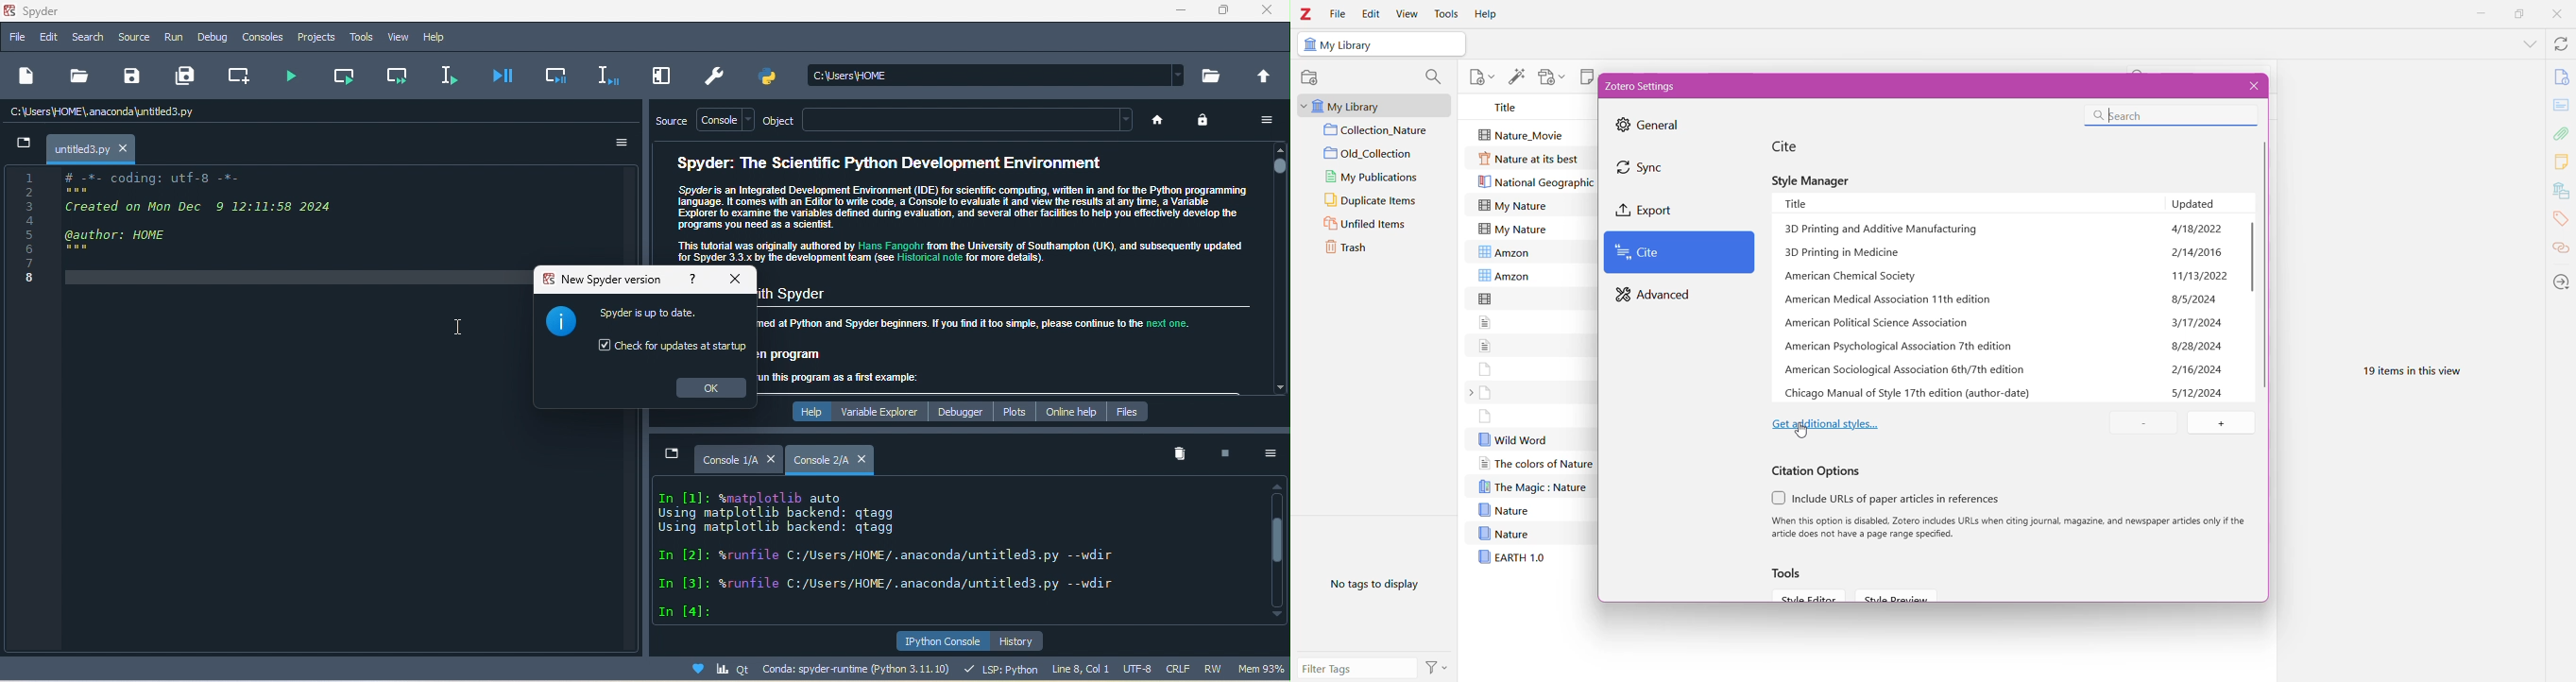 The height and width of the screenshot is (700, 2576). Describe the element at coordinates (210, 38) in the screenshot. I see `debug` at that location.